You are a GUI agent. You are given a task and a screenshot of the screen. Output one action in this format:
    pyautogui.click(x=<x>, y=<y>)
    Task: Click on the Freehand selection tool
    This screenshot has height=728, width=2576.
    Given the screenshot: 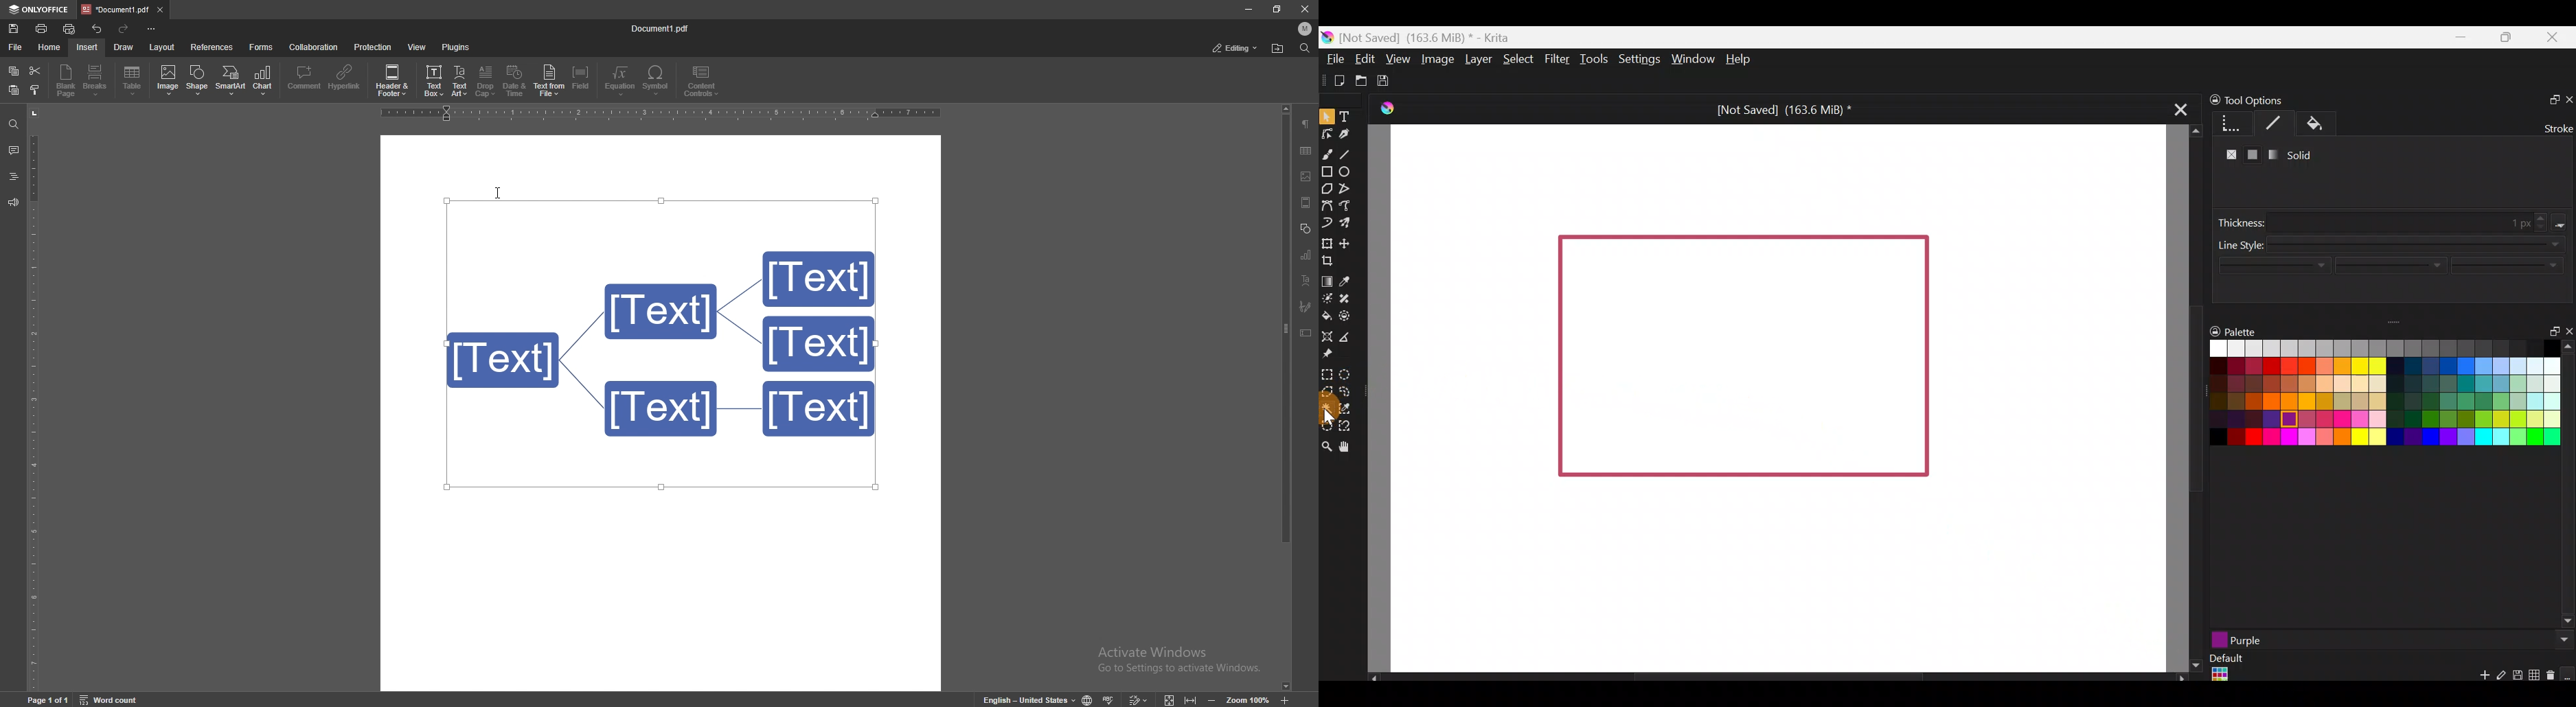 What is the action you would take?
    pyautogui.click(x=1346, y=390)
    